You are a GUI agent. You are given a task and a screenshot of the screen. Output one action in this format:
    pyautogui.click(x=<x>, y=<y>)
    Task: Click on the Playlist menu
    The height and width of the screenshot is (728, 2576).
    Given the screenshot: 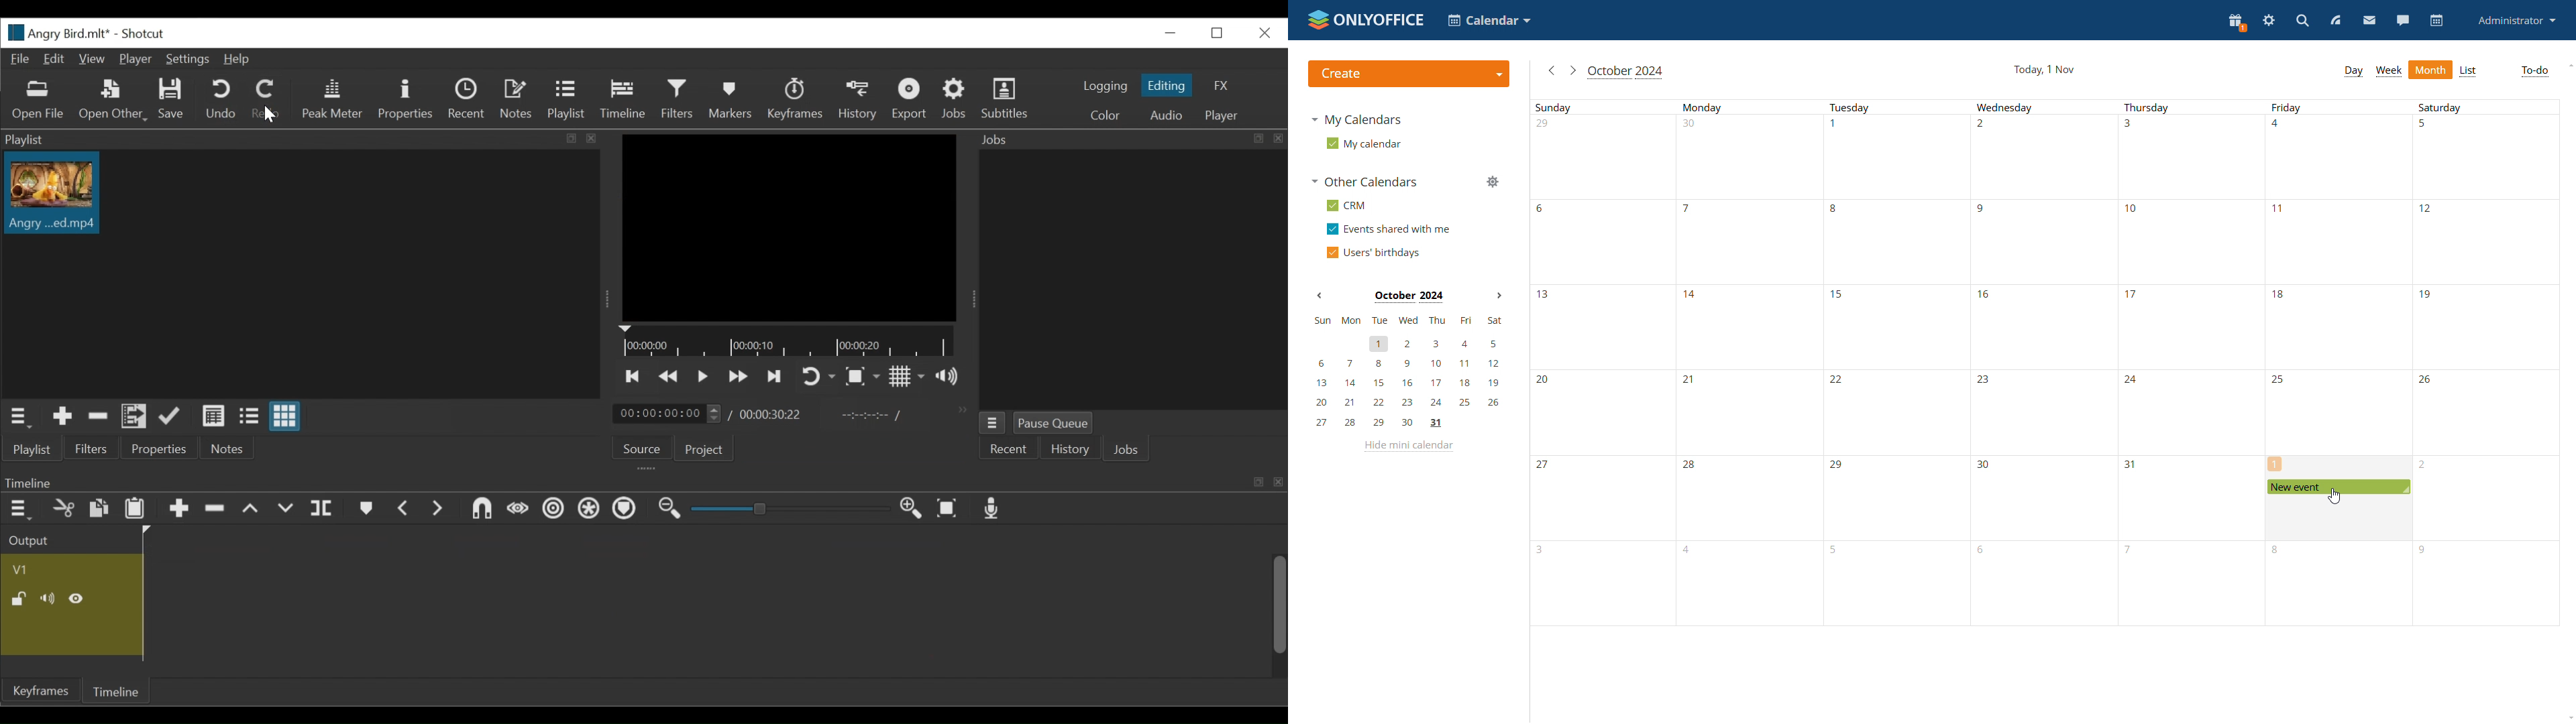 What is the action you would take?
    pyautogui.click(x=18, y=417)
    